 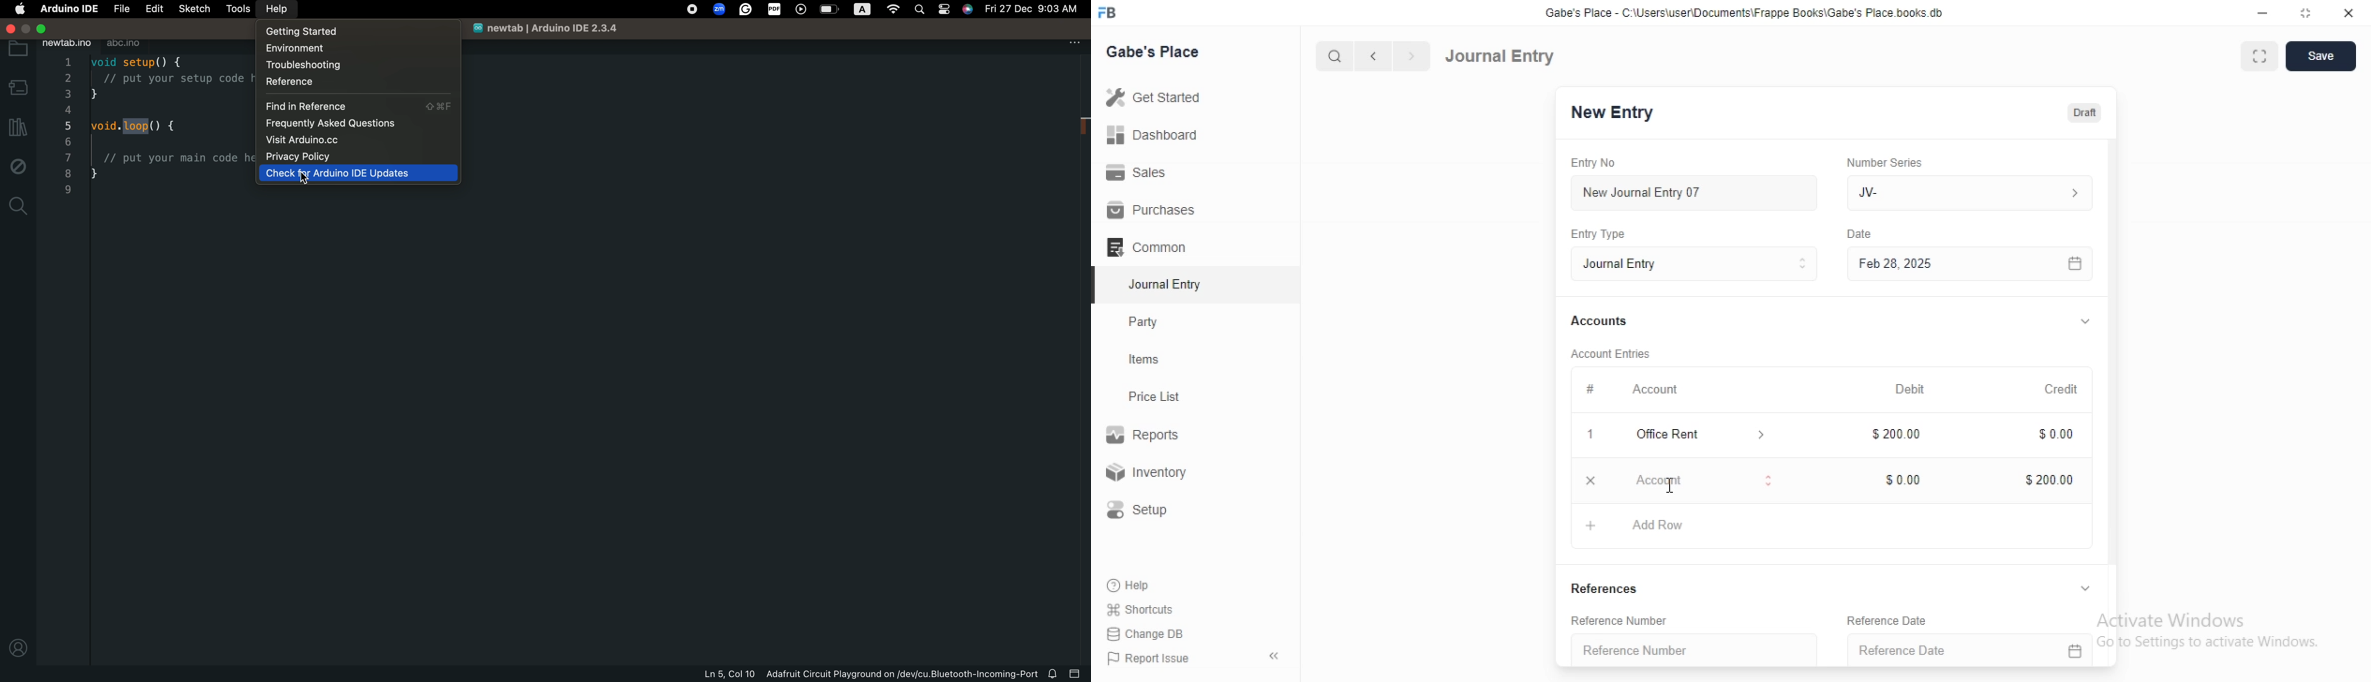 I want to click on New Journal Entry 07, so click(x=1641, y=193).